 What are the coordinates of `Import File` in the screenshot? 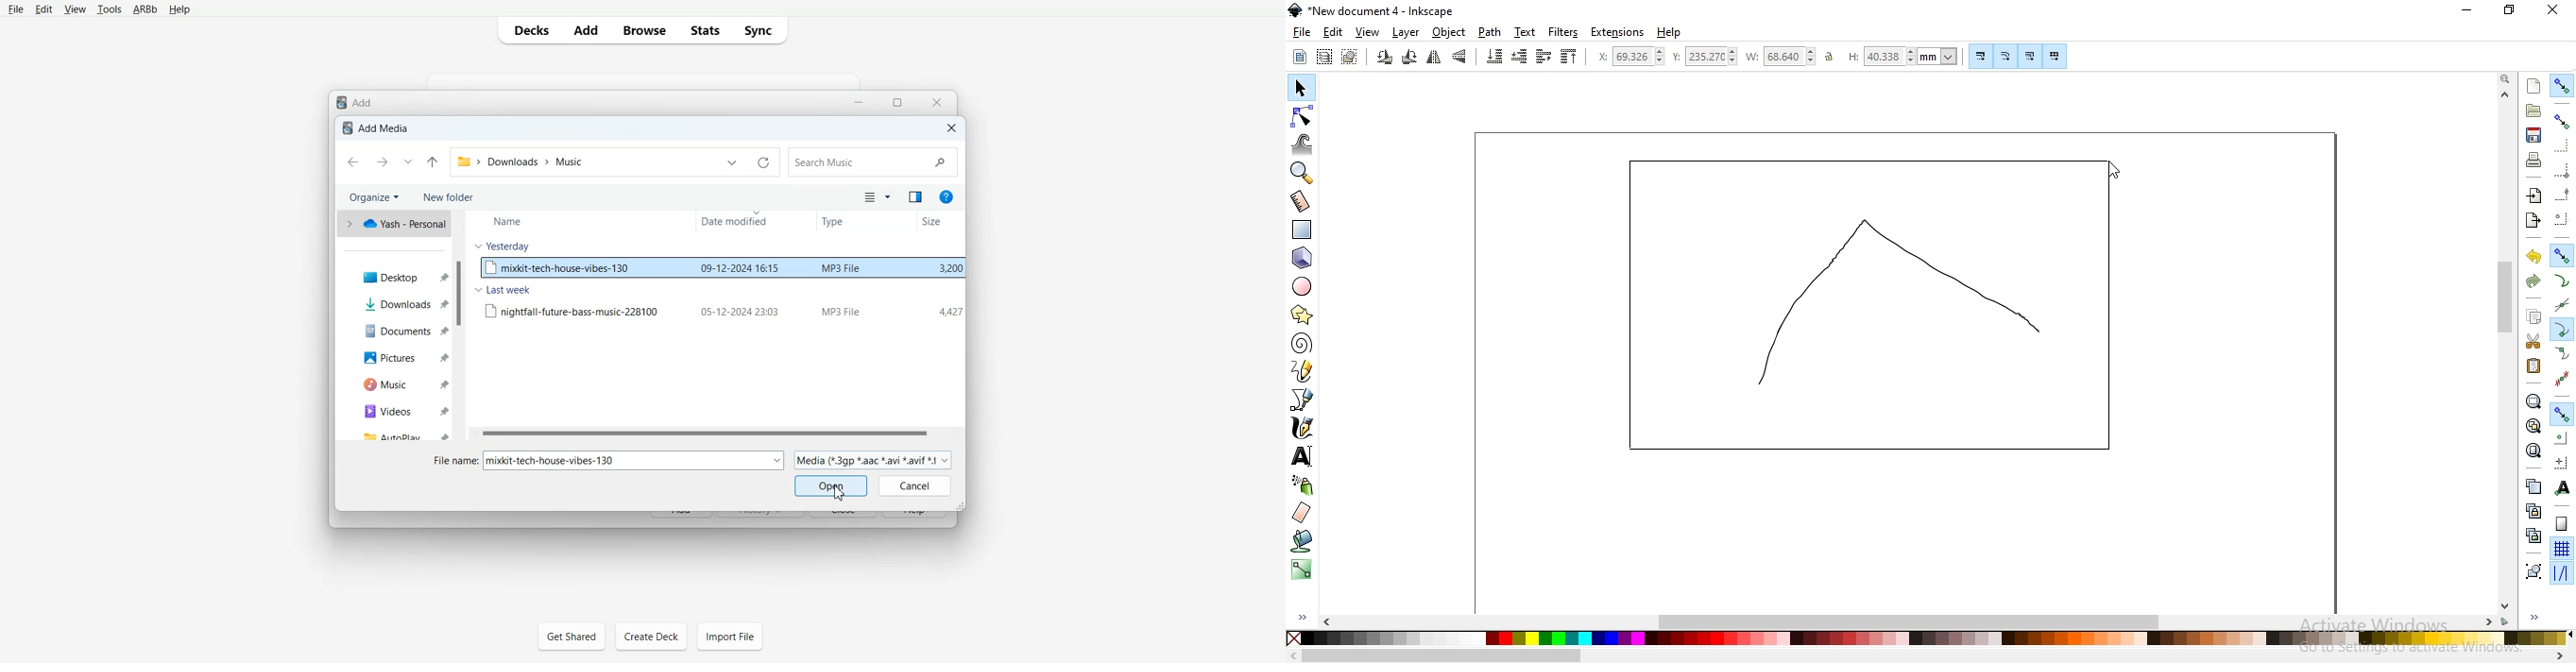 It's located at (730, 636).